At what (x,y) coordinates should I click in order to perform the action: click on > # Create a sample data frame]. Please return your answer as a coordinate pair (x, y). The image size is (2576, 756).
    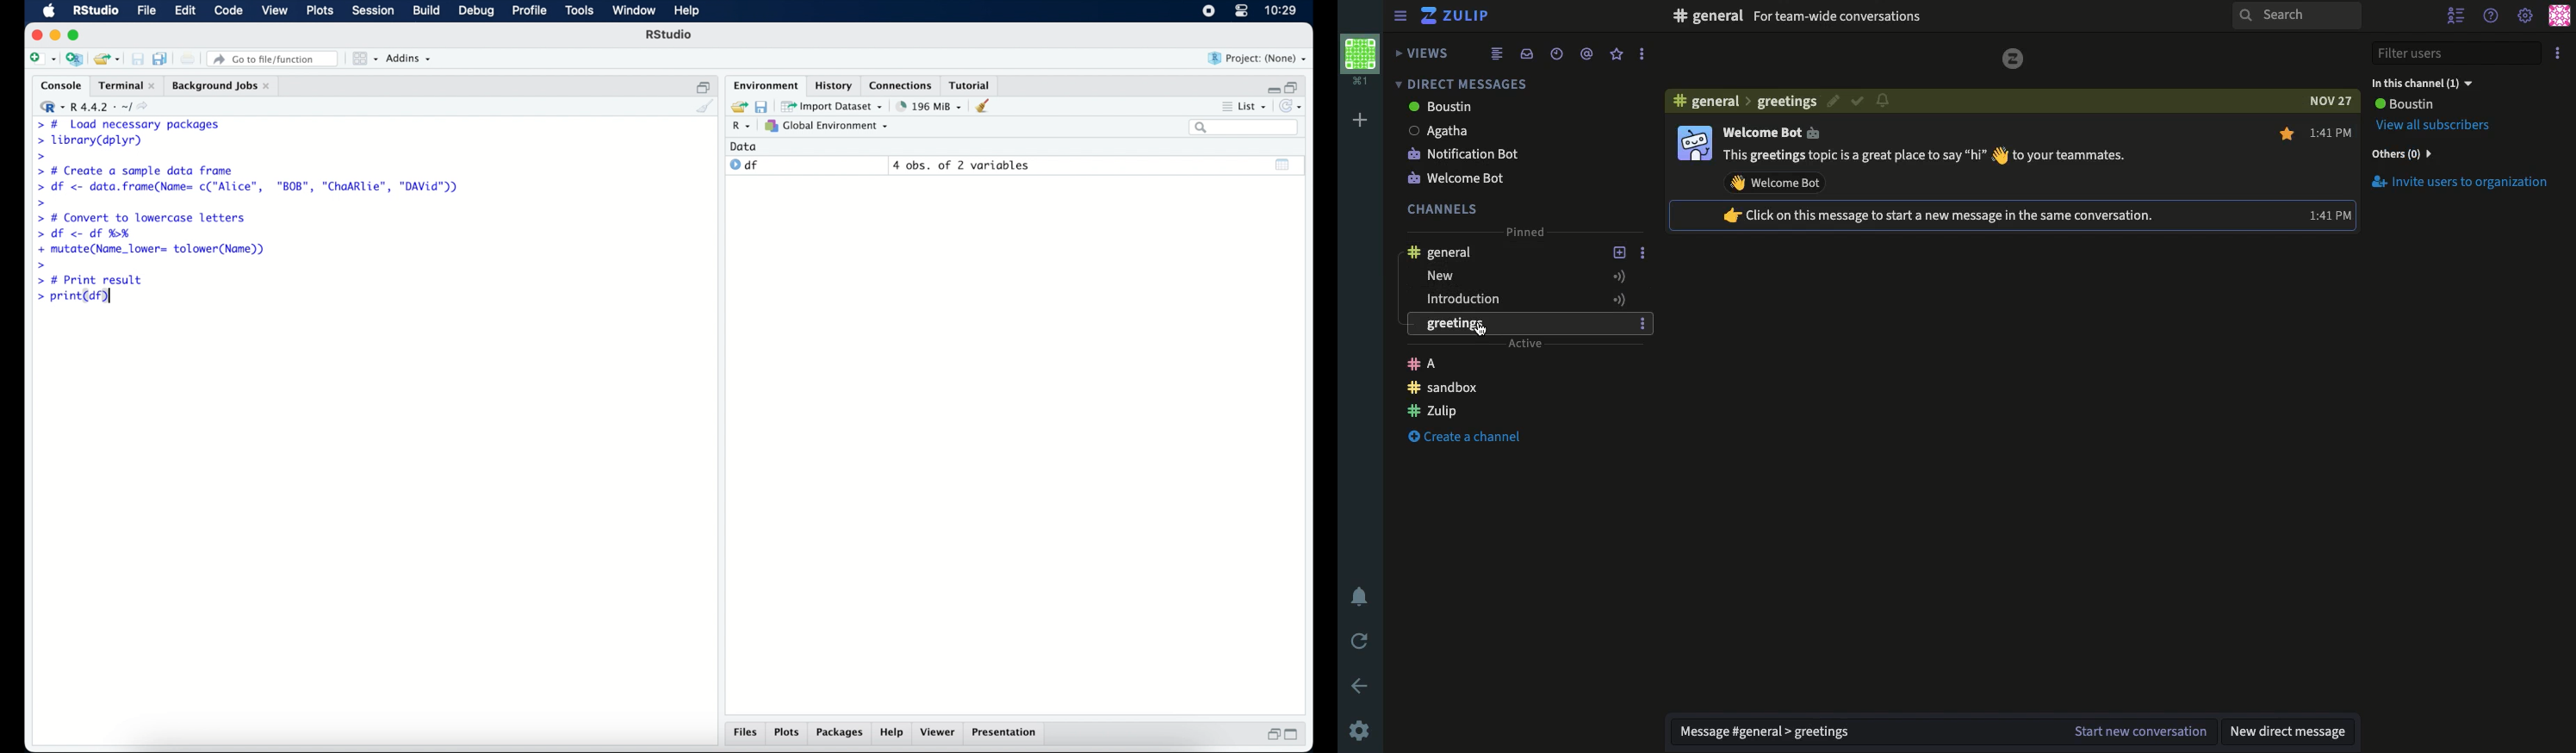
    Looking at the image, I should click on (138, 170).